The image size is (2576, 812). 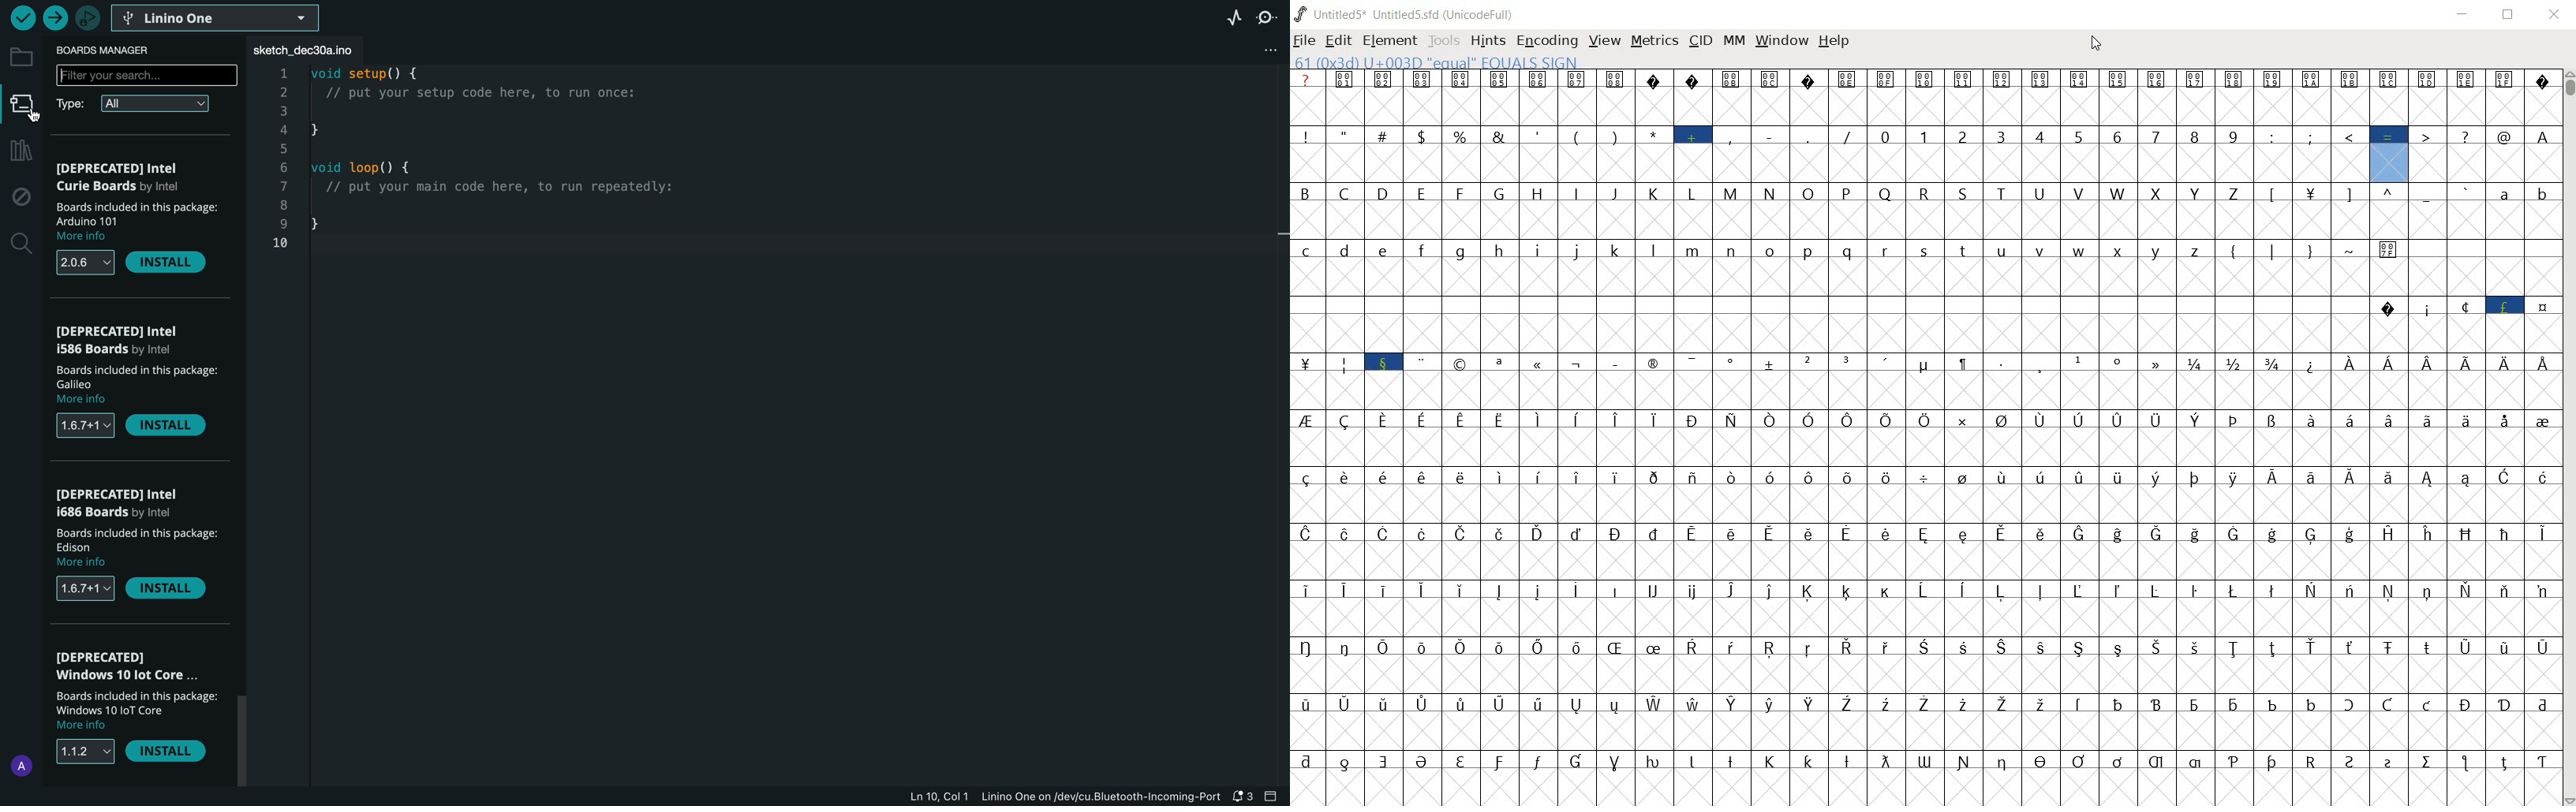 I want to click on boards manager, so click(x=113, y=48).